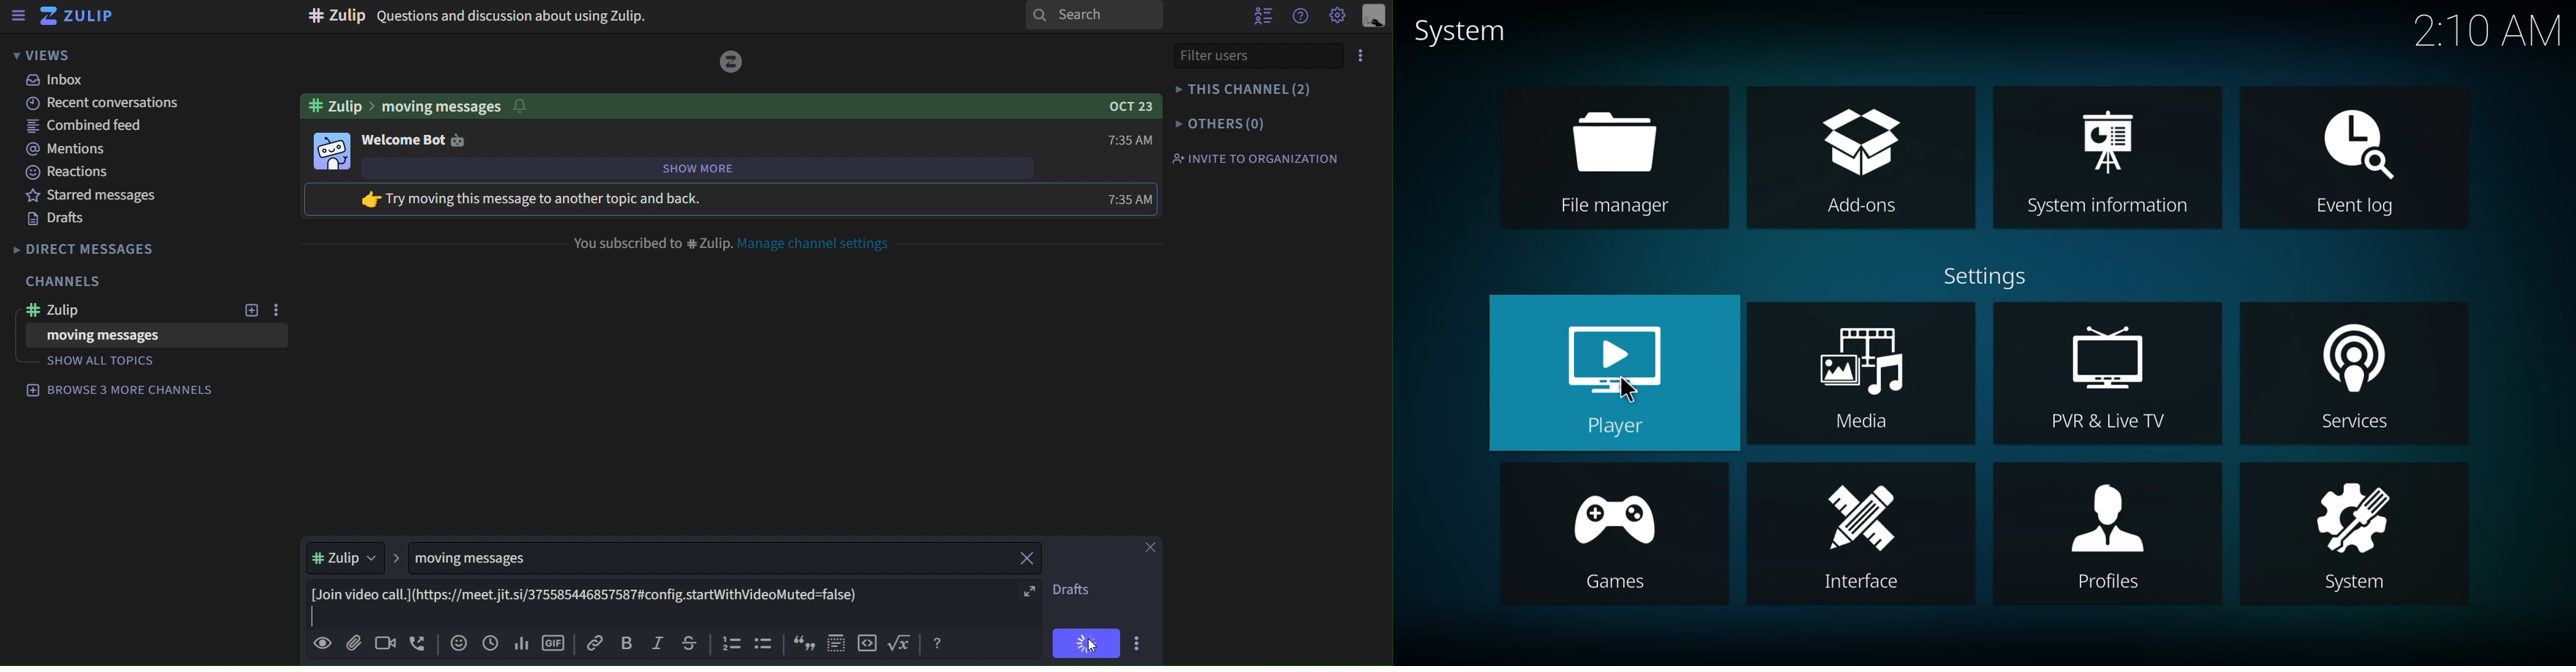 The height and width of the screenshot is (672, 2576). I want to click on this channel (2), so click(1246, 90).